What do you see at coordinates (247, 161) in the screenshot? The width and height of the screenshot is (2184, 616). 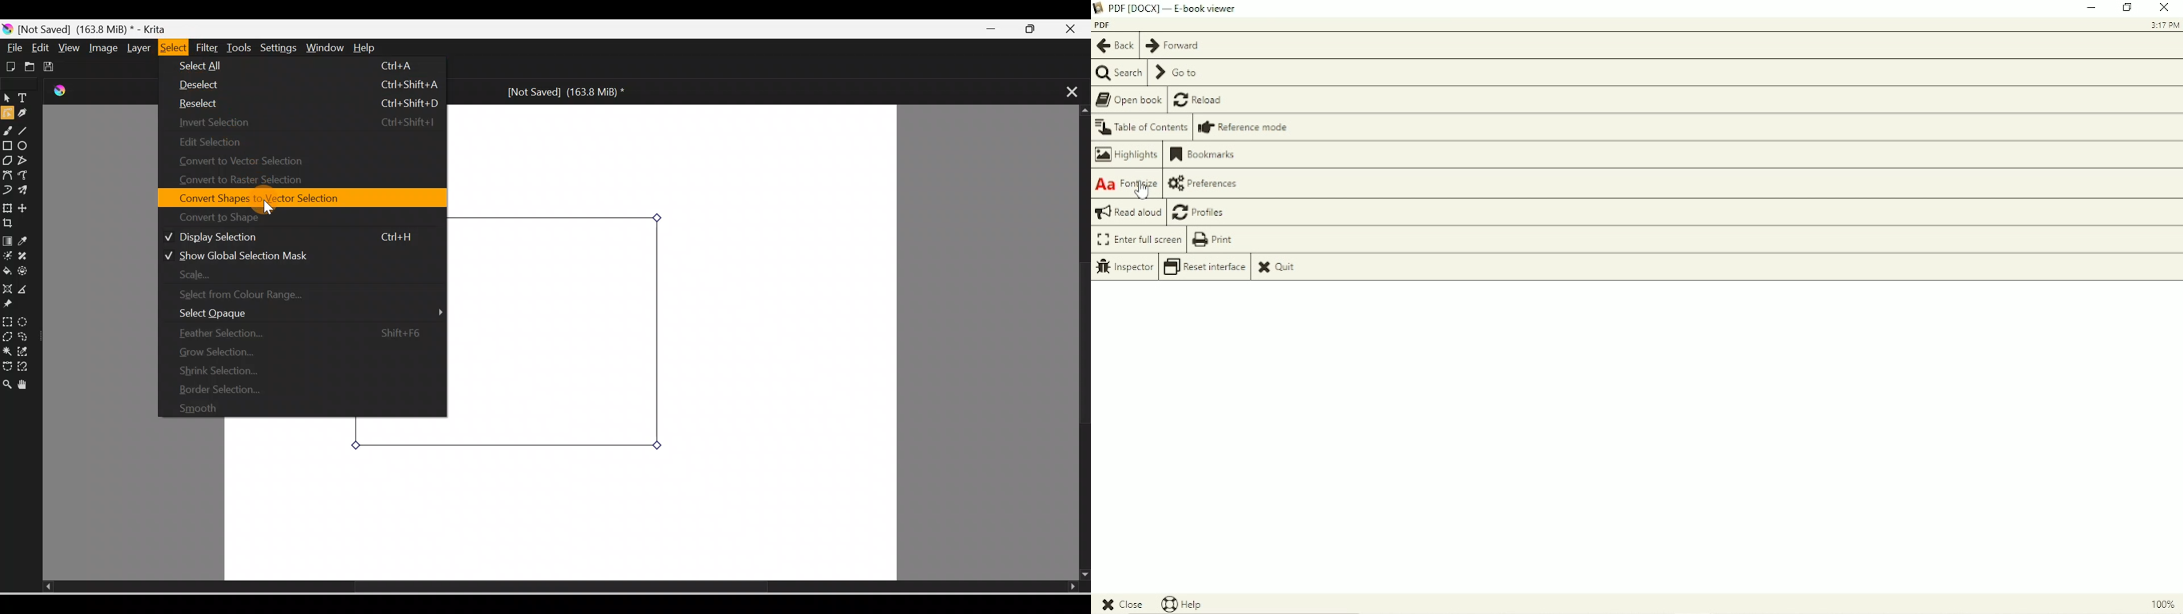 I see `Convert to Vector selection` at bounding box center [247, 161].